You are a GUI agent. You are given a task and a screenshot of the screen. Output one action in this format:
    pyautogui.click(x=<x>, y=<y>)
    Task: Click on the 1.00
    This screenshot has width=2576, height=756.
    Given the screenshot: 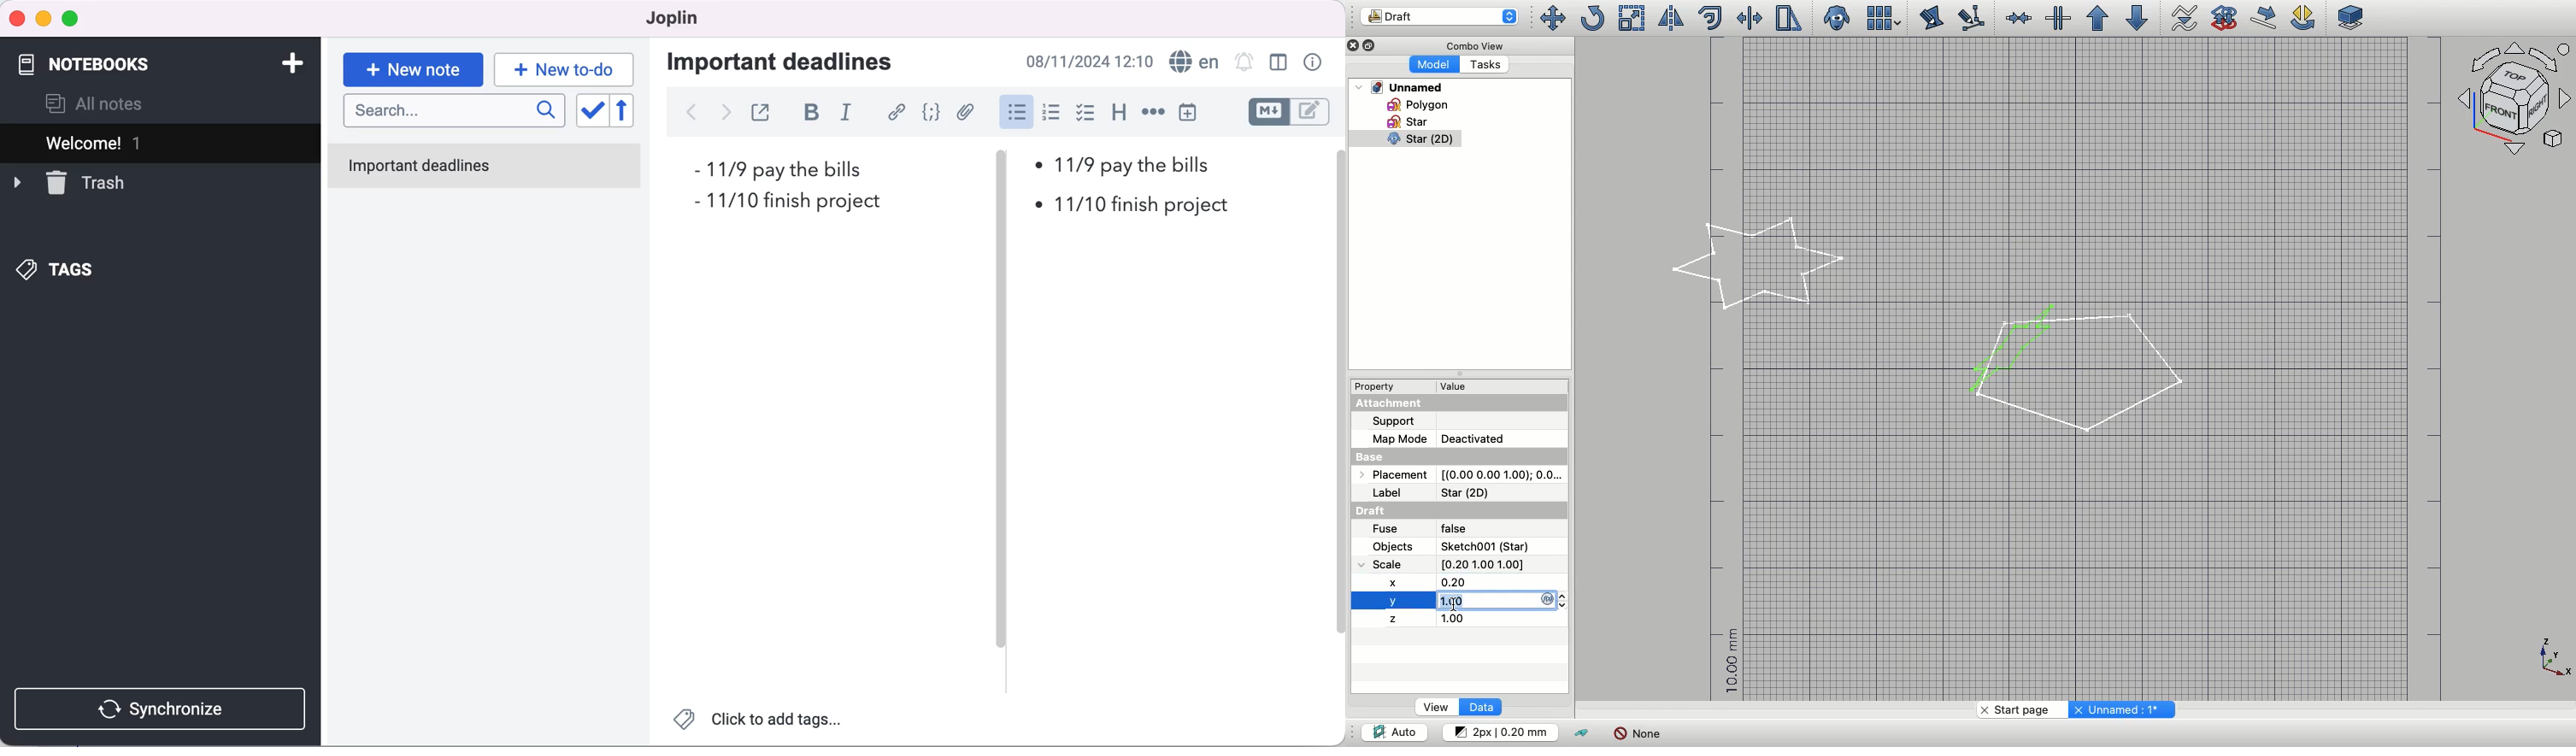 What is the action you would take?
    pyautogui.click(x=1491, y=620)
    